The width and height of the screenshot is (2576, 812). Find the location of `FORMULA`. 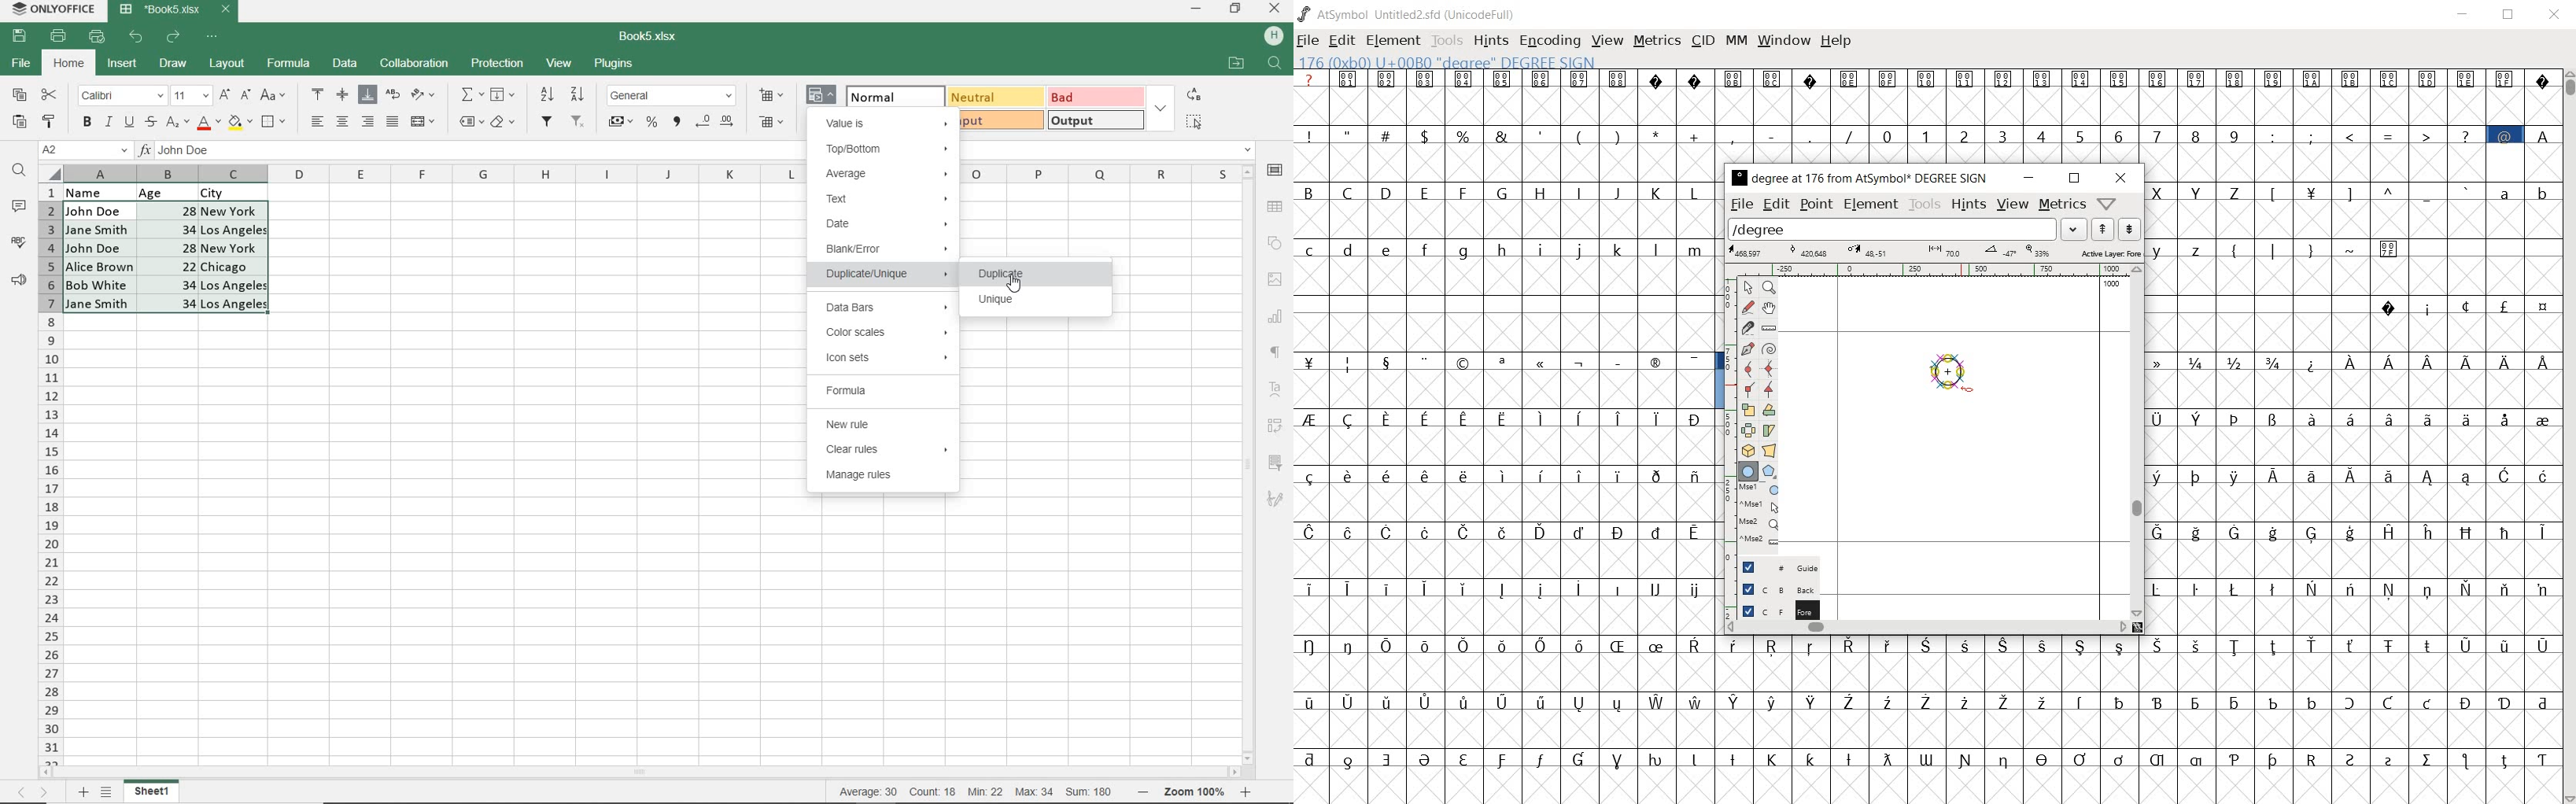

FORMULA is located at coordinates (290, 64).